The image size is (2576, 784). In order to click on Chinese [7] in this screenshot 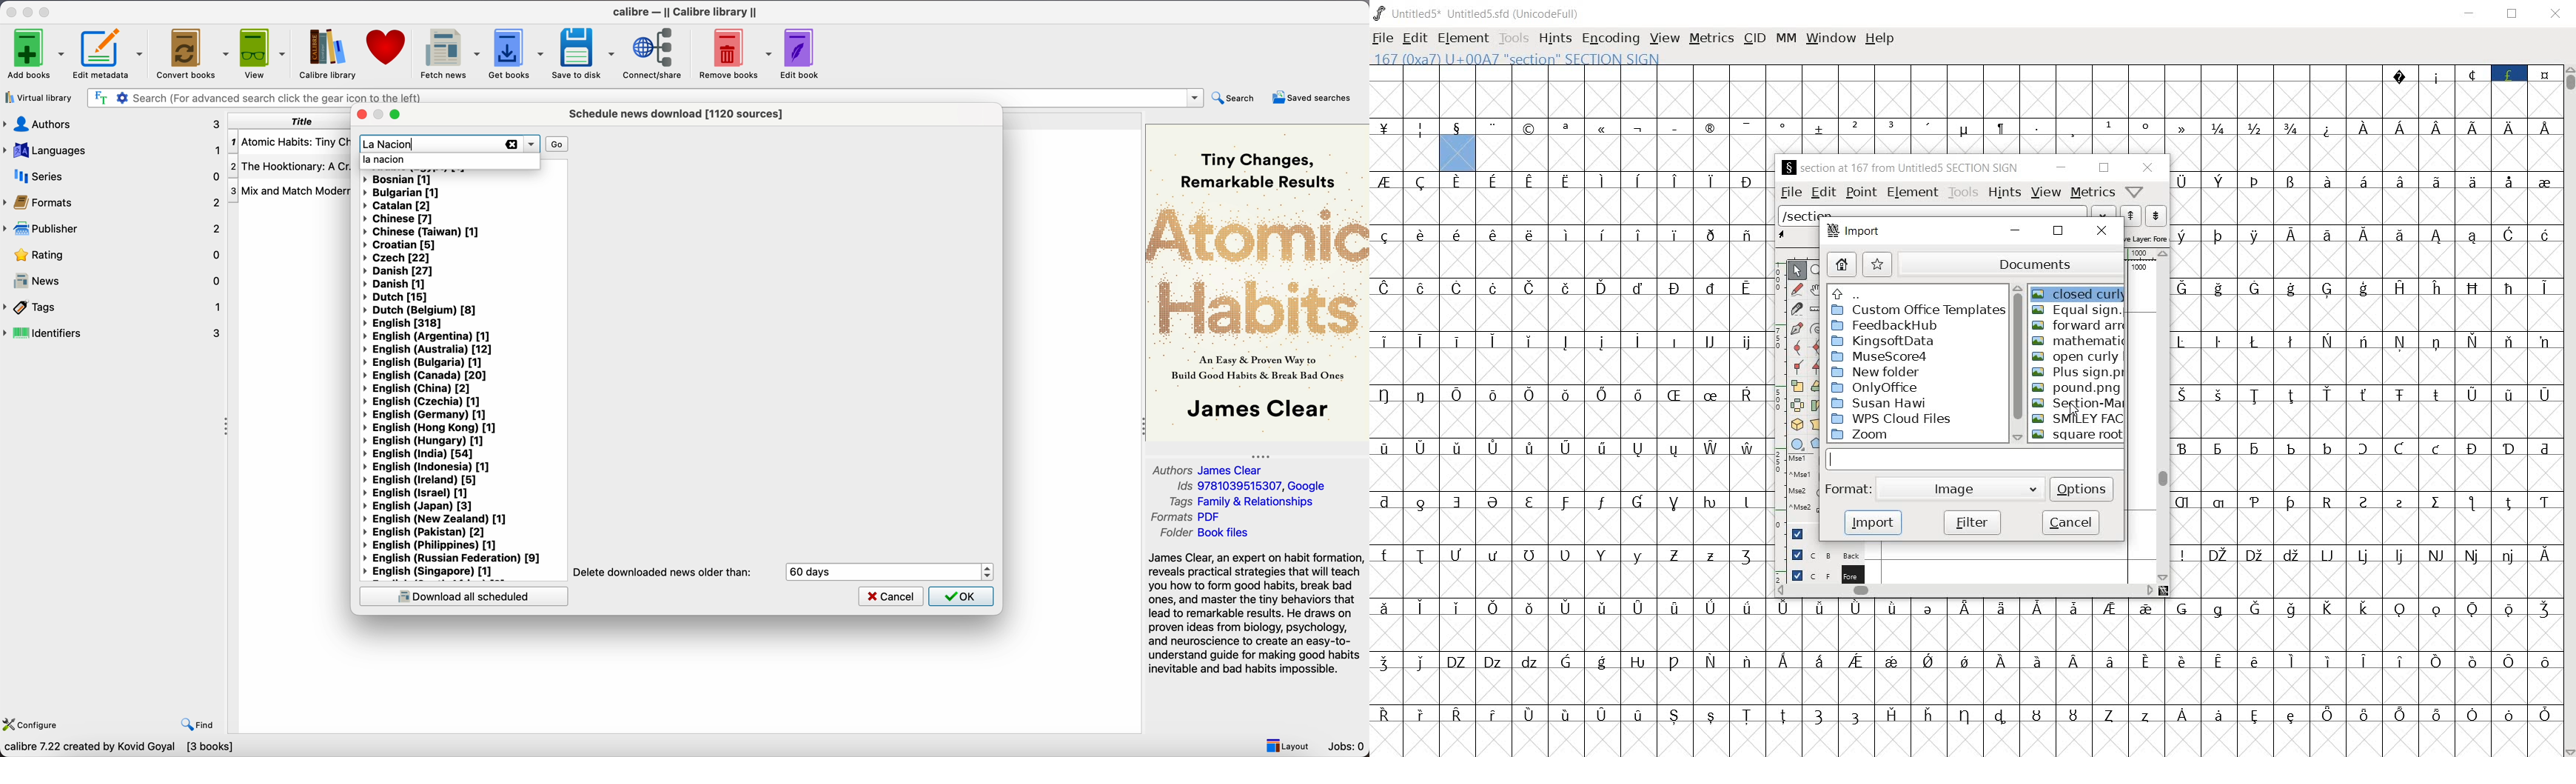, I will do `click(399, 218)`.